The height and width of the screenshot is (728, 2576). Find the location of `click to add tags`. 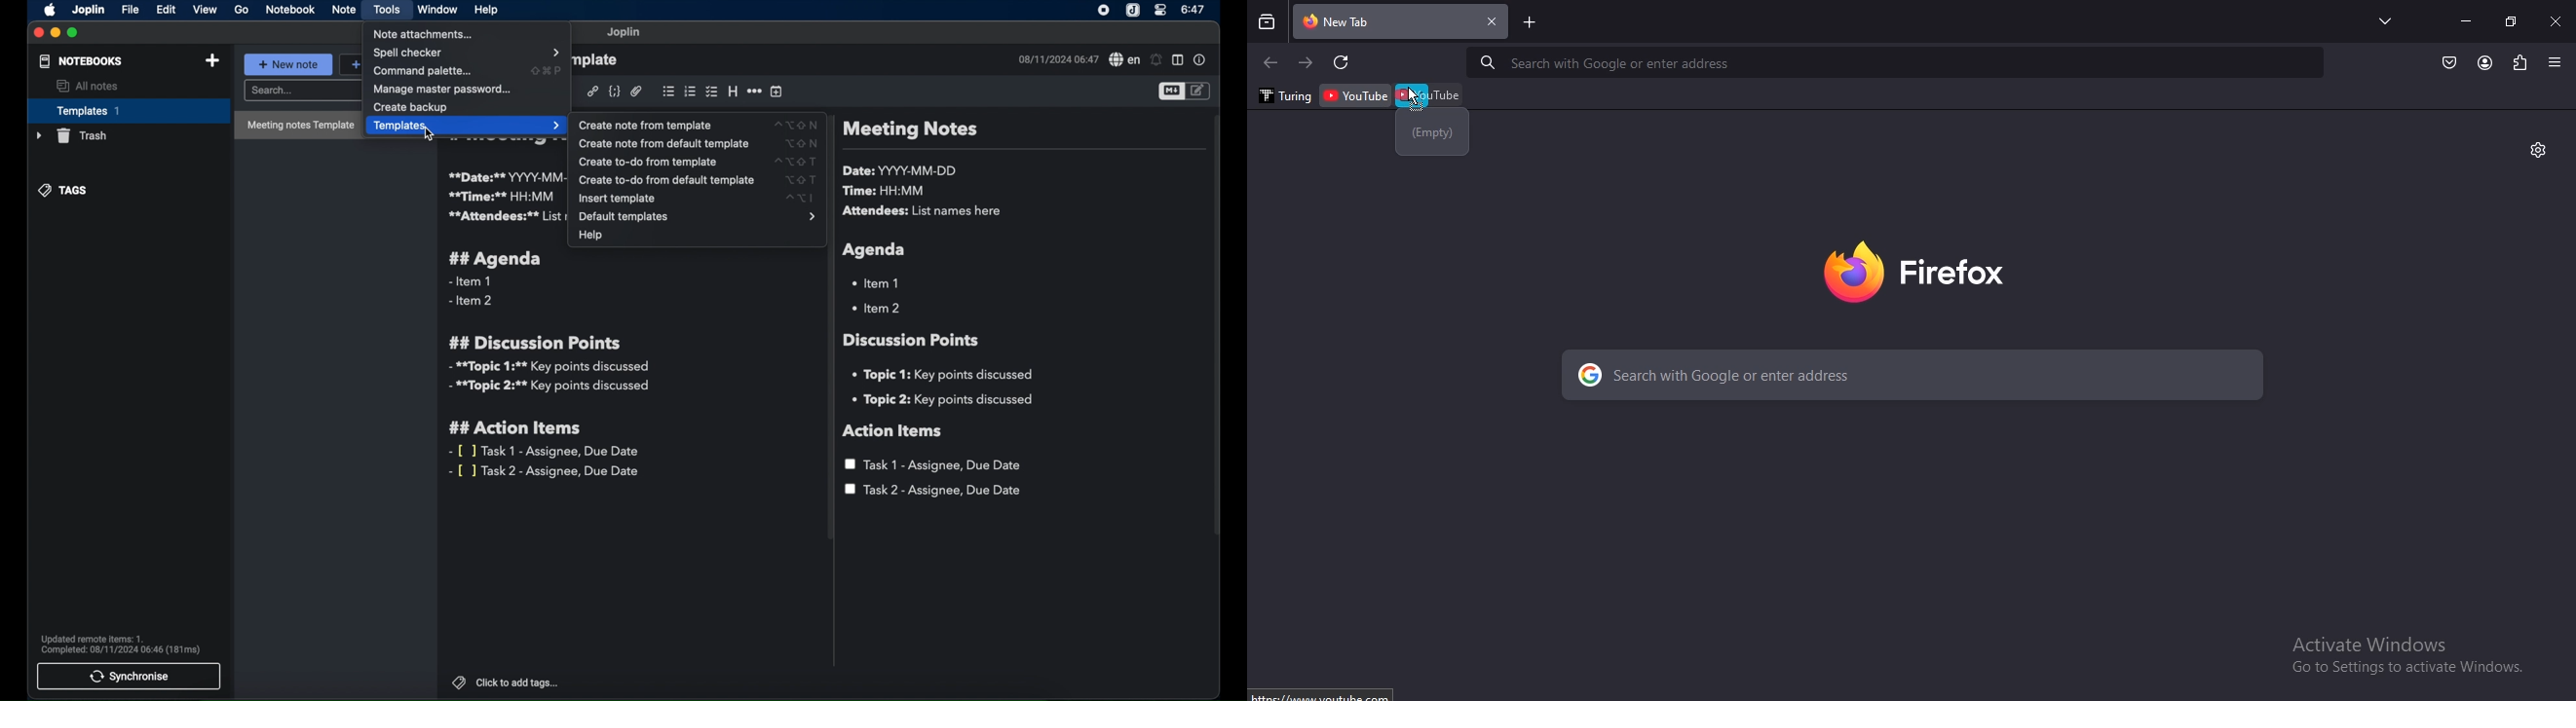

click to add tags is located at coordinates (506, 683).